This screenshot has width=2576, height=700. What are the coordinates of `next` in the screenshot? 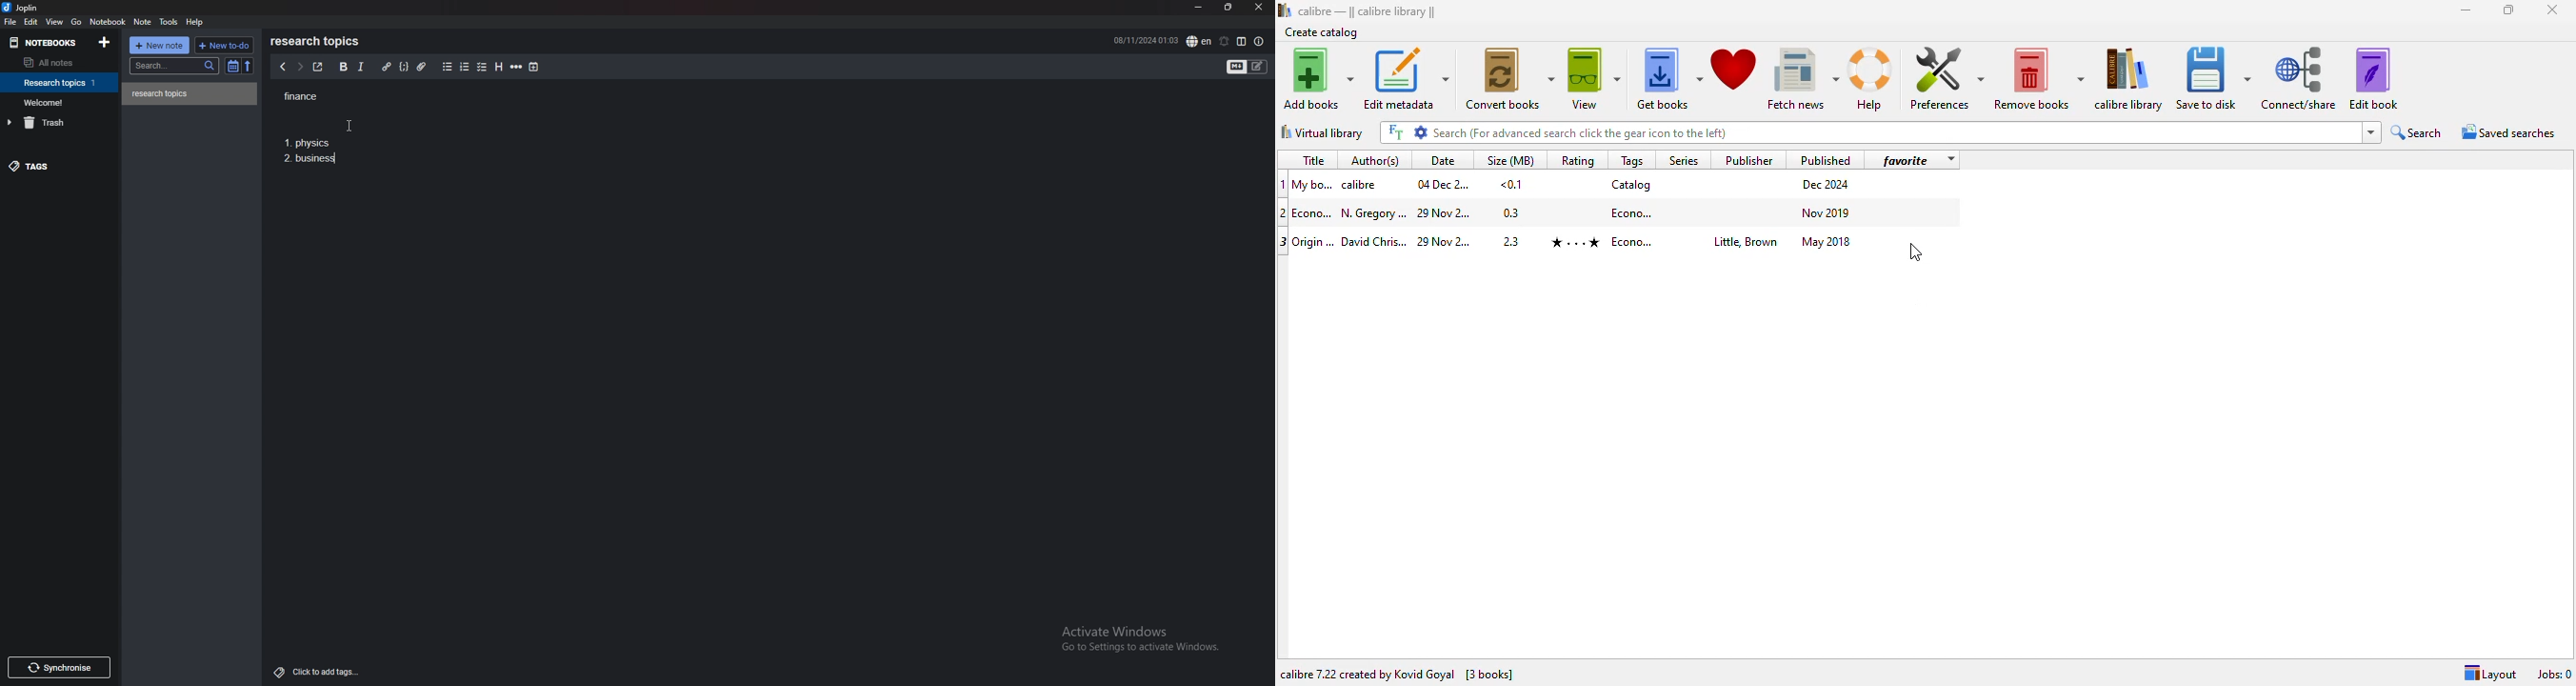 It's located at (298, 68).